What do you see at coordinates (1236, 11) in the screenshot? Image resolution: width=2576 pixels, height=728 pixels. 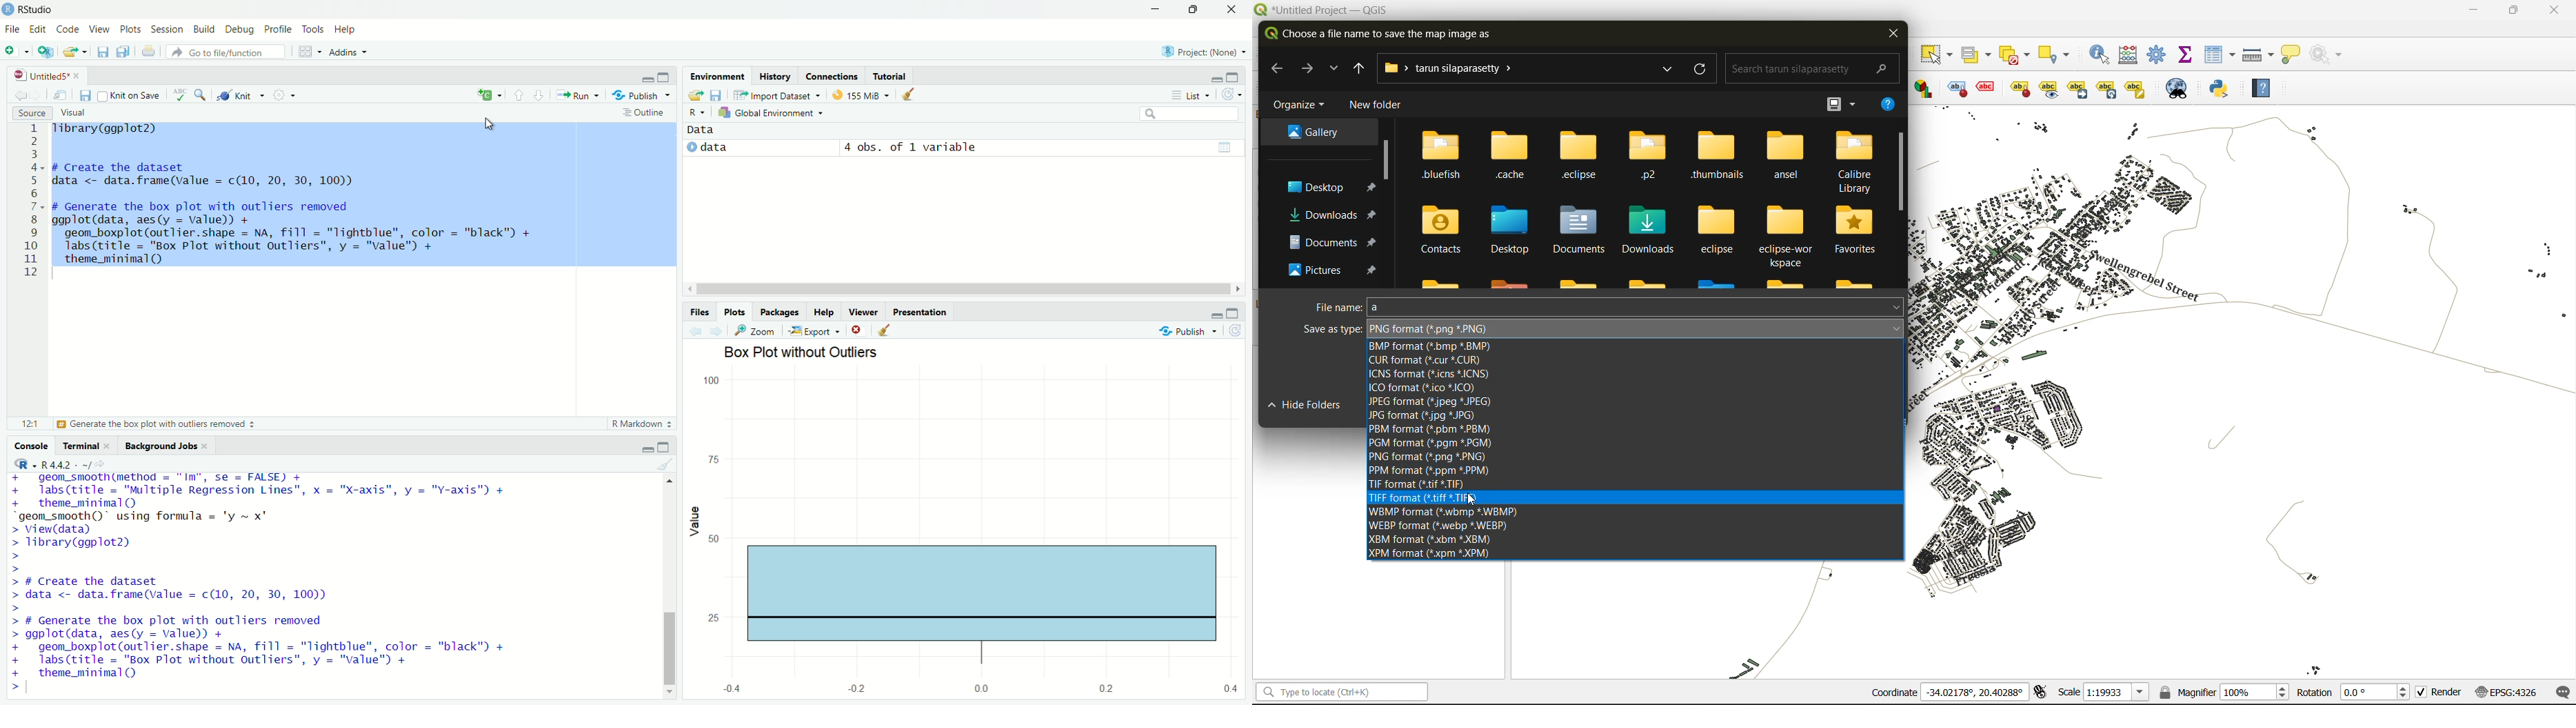 I see `close` at bounding box center [1236, 11].